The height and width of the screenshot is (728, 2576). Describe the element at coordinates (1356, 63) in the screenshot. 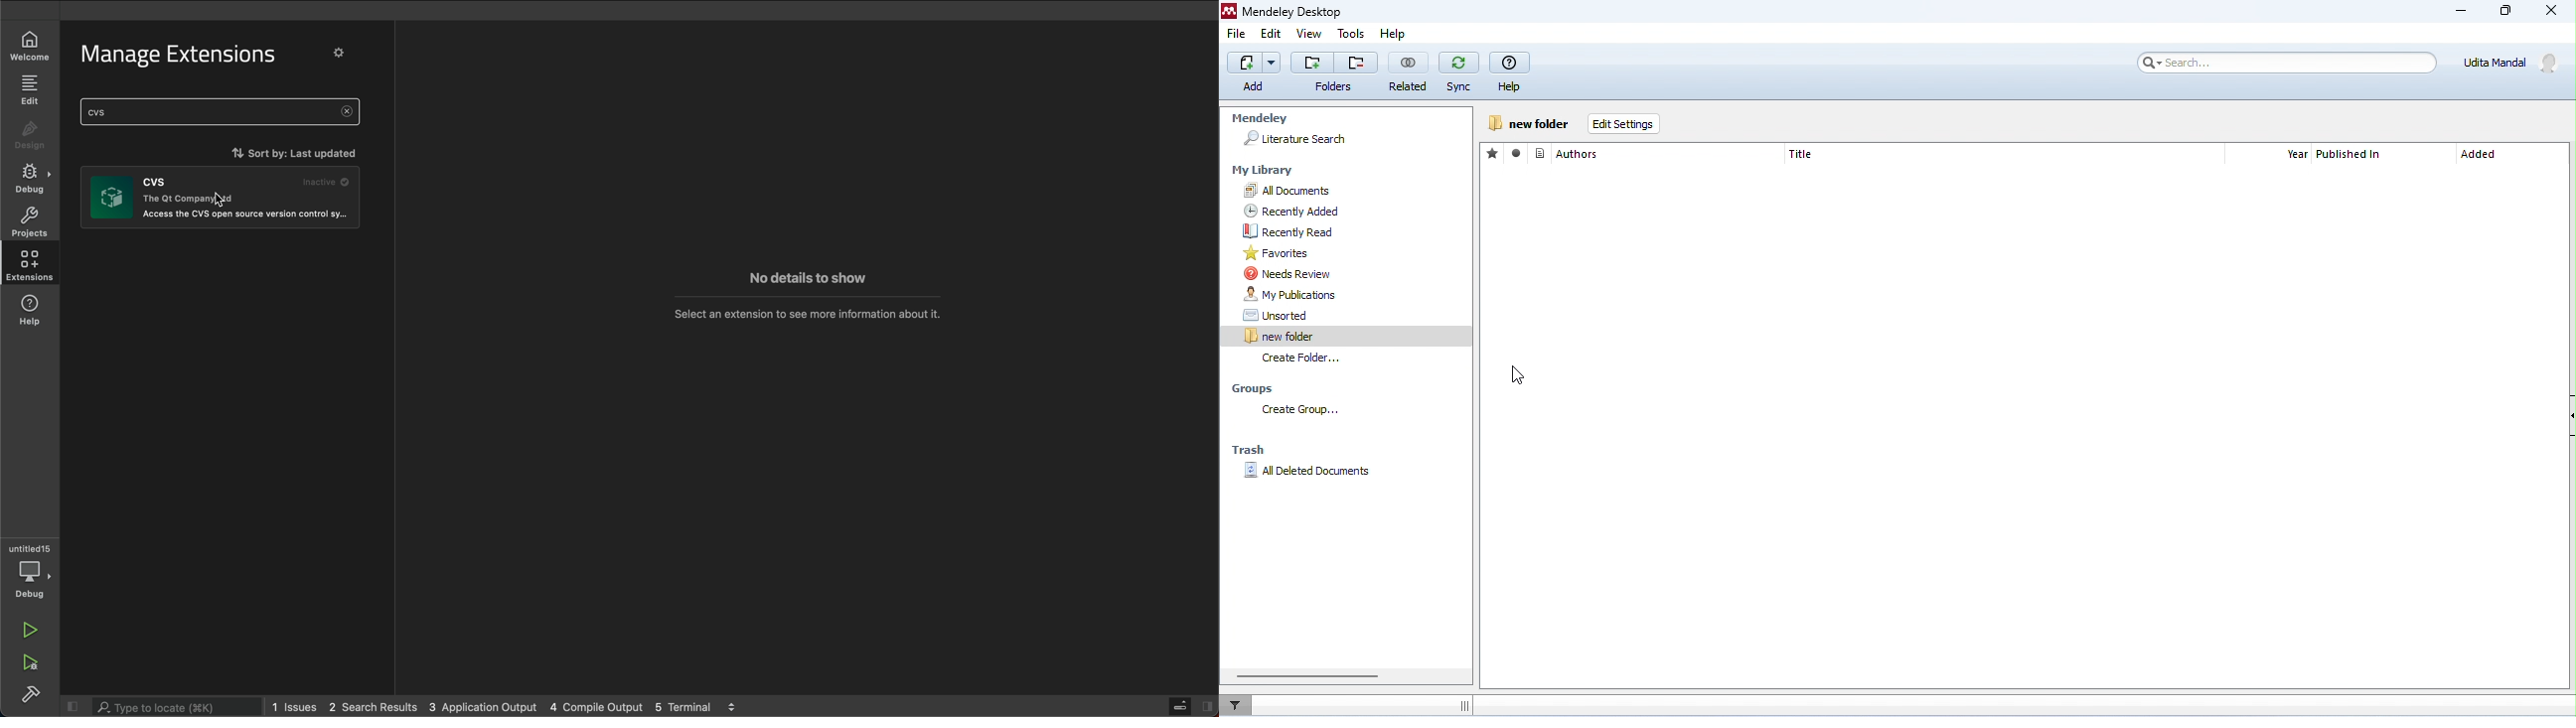

I see `remove` at that location.